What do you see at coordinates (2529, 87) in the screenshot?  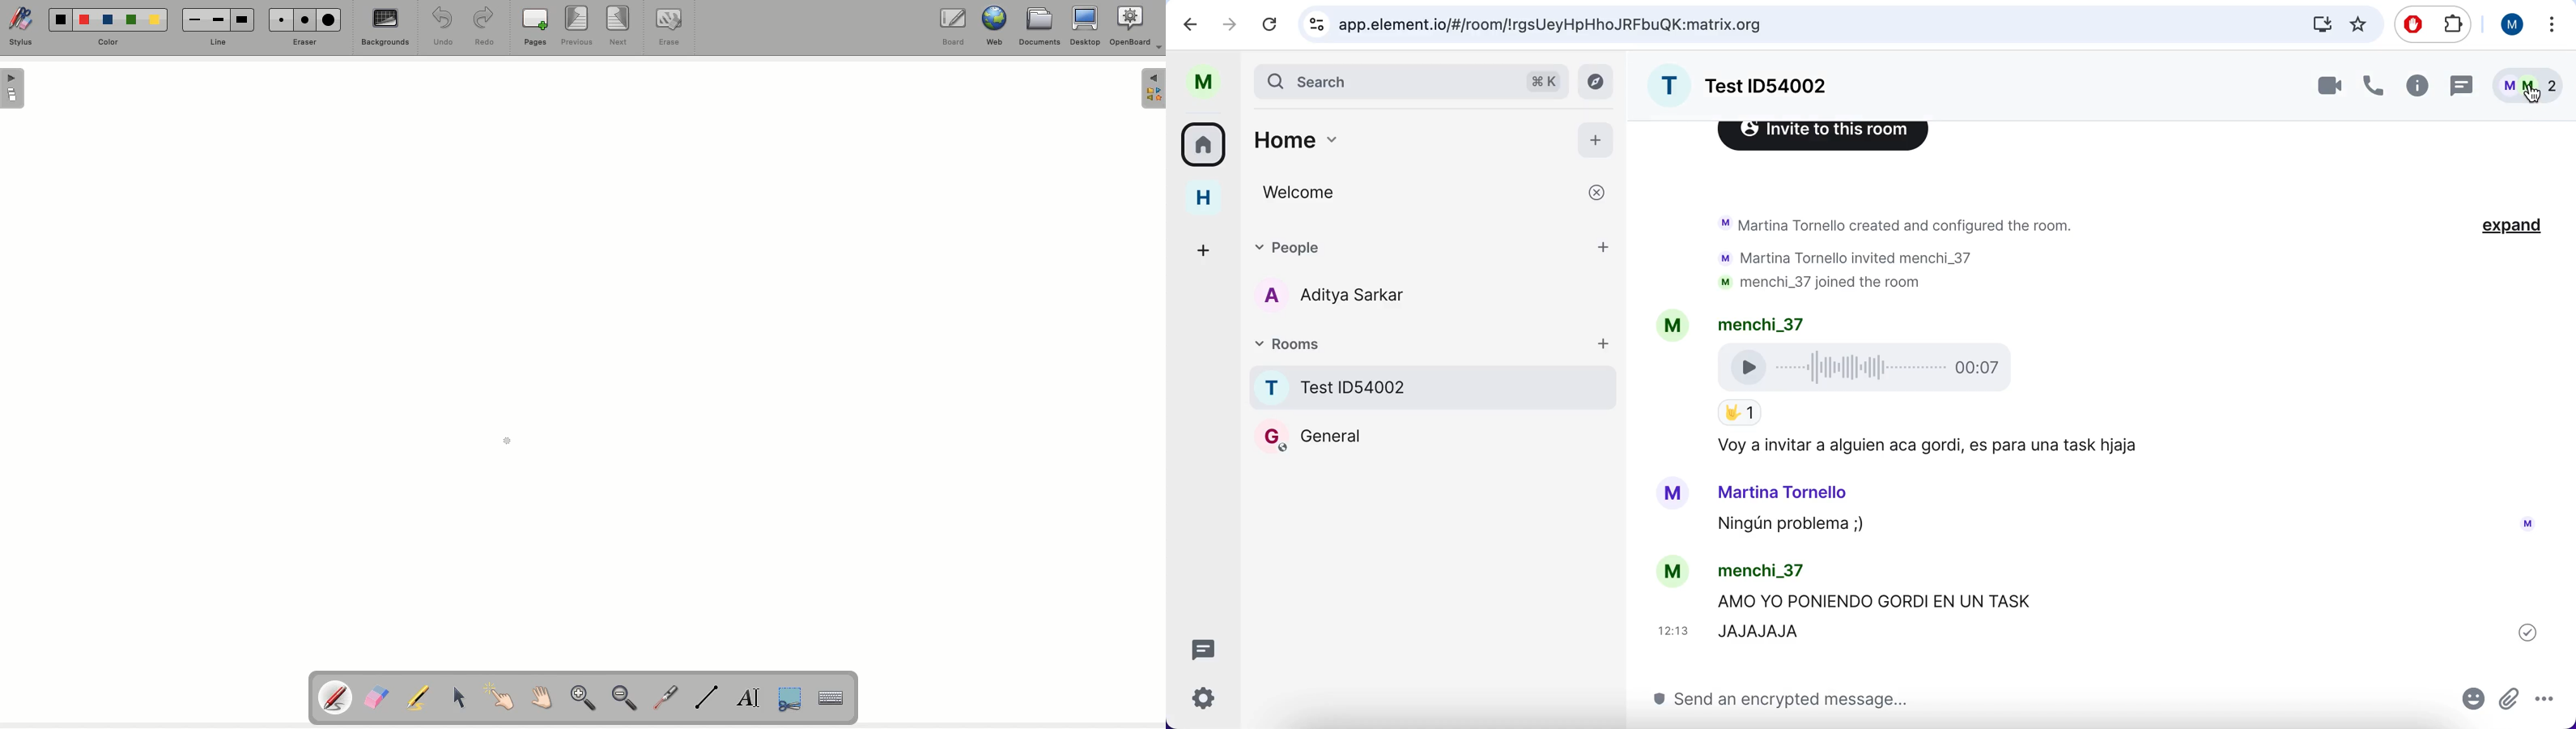 I see `members` at bounding box center [2529, 87].